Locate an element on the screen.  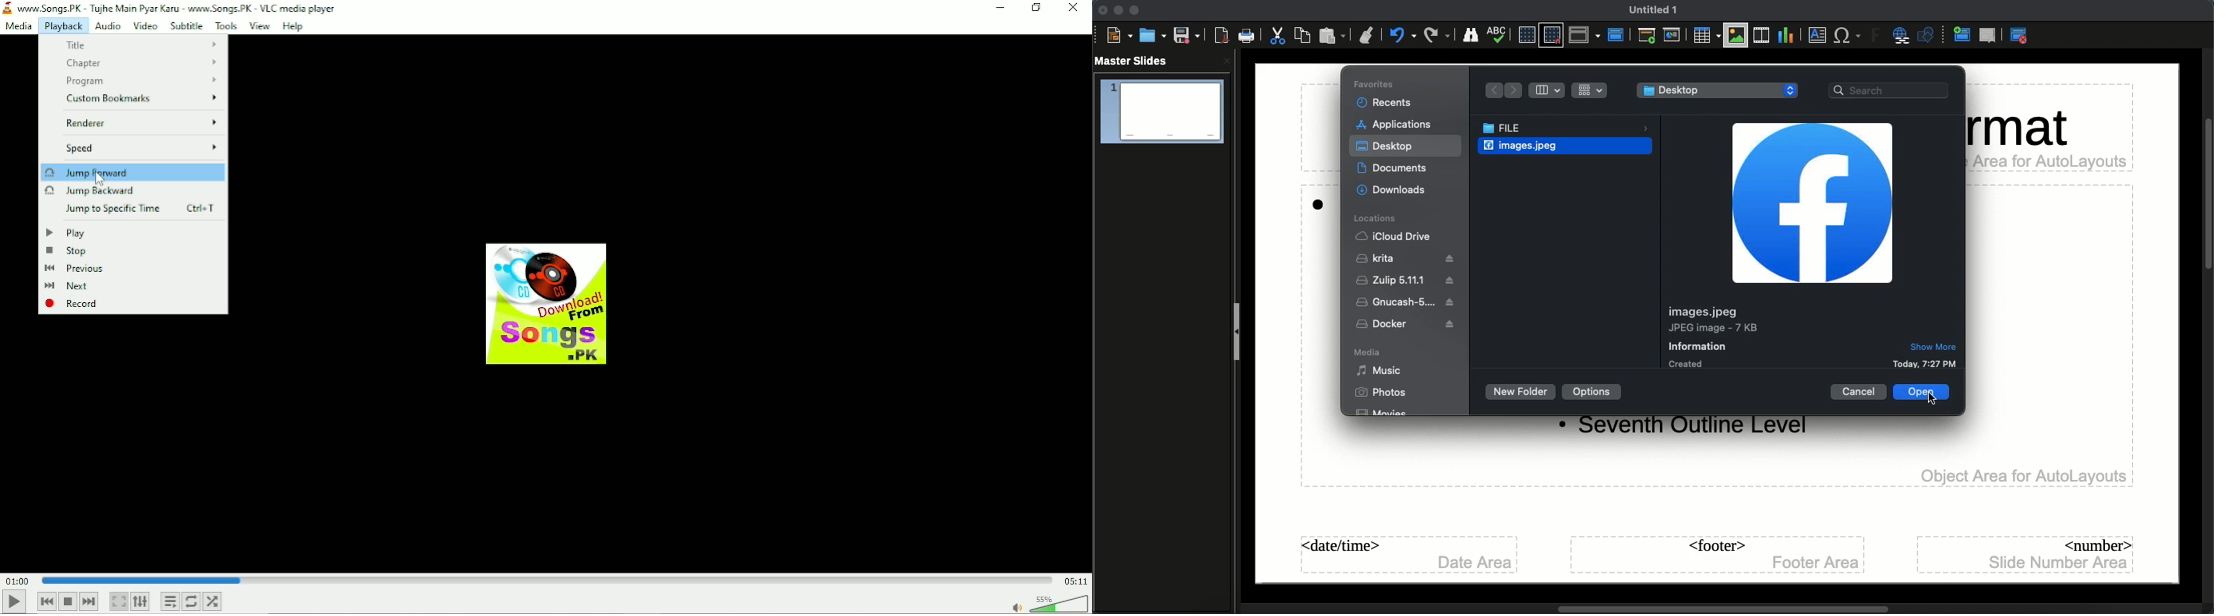
selected image is located at coordinates (1517, 146).